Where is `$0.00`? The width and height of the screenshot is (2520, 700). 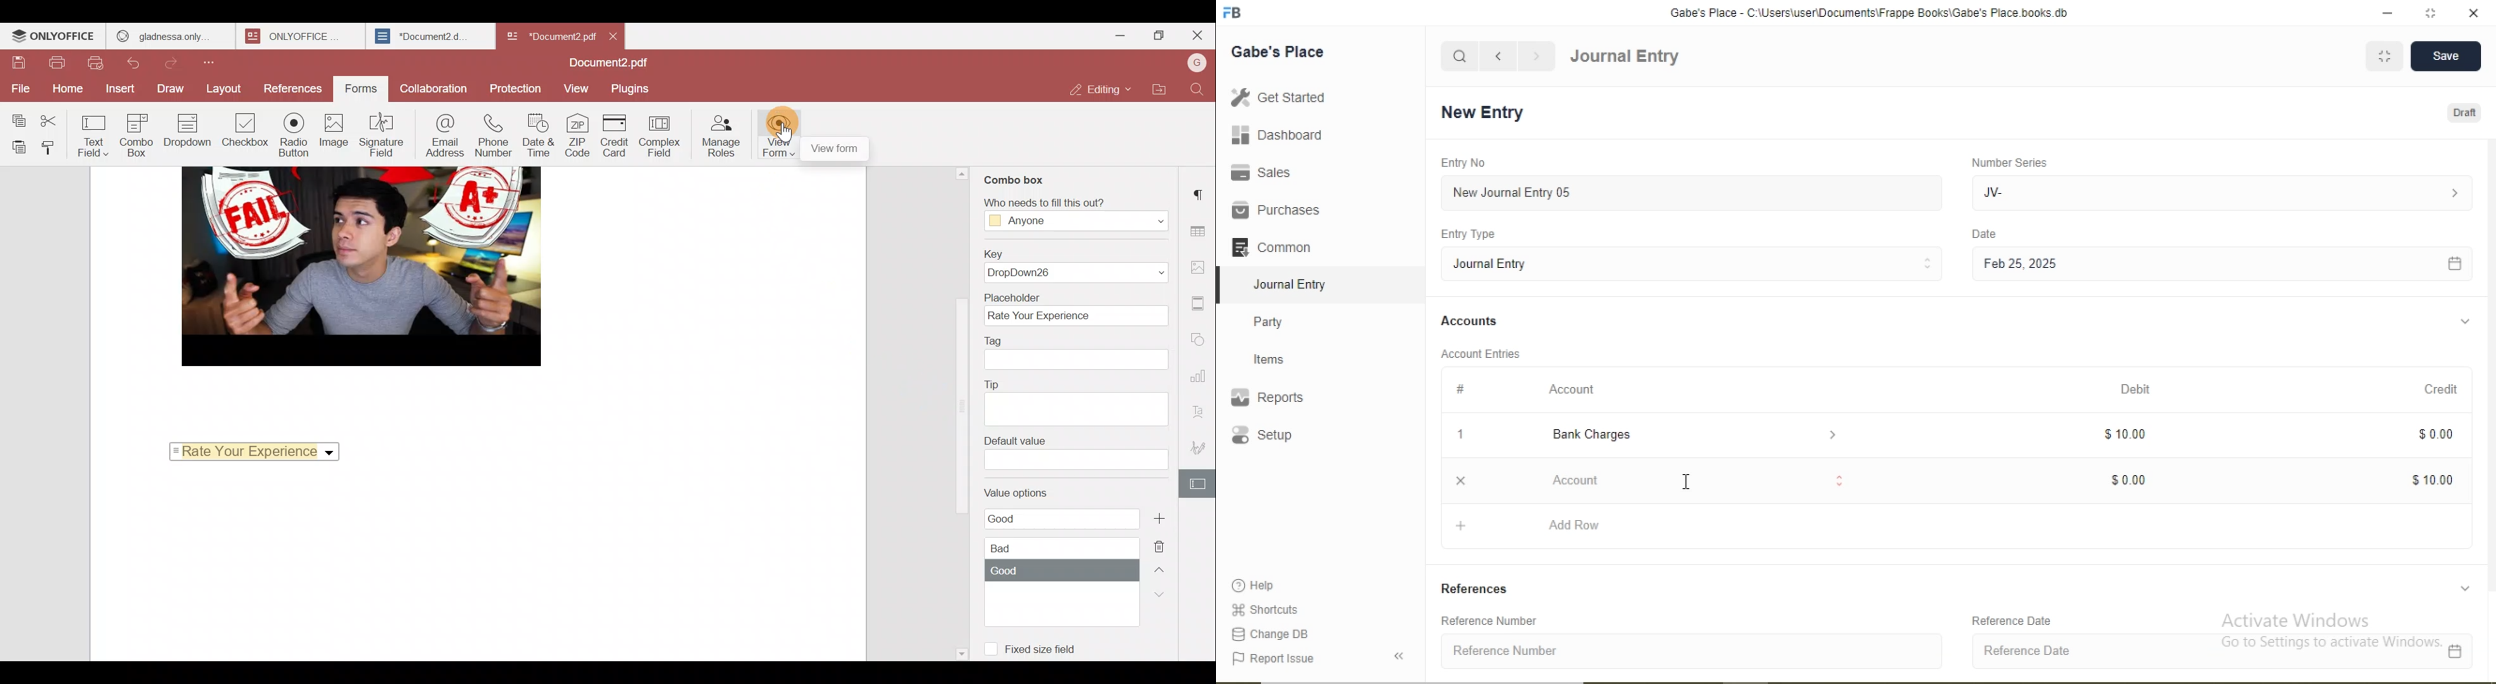
$0.00 is located at coordinates (2433, 434).